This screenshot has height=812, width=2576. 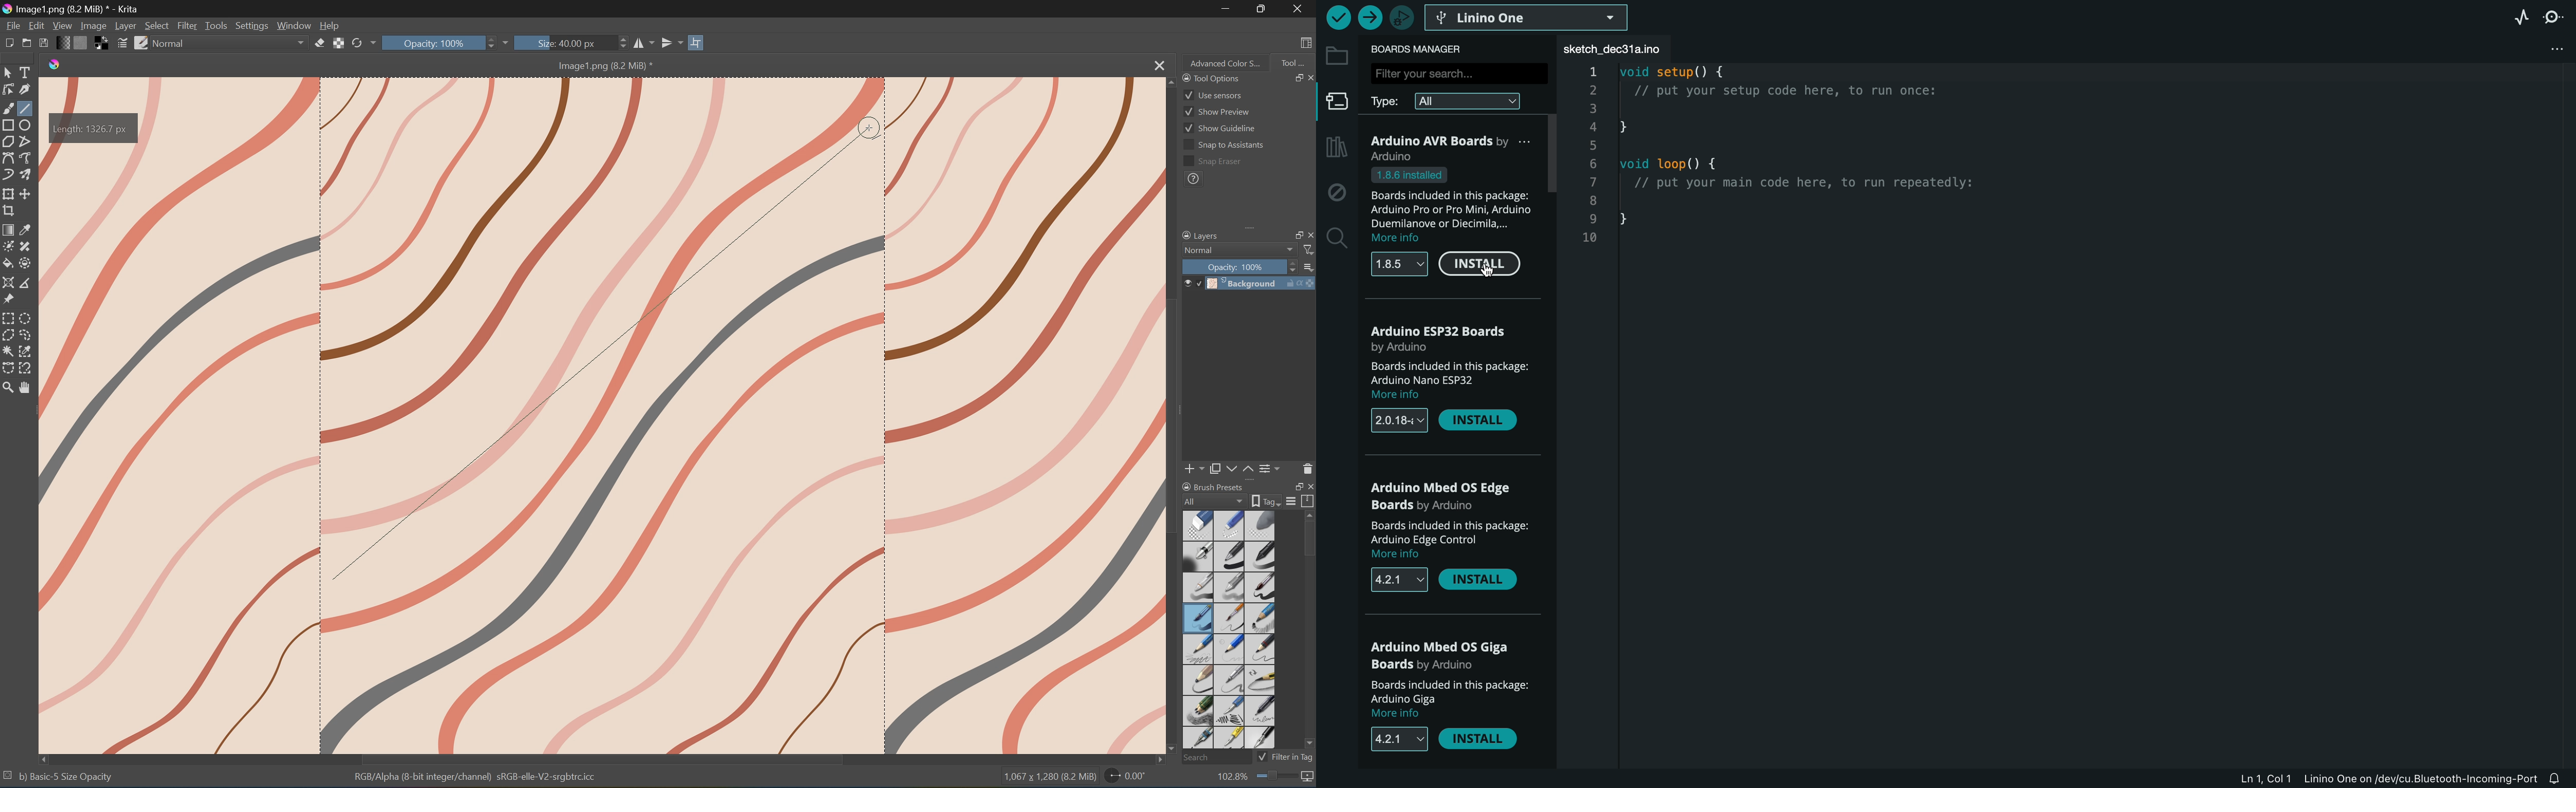 What do you see at coordinates (296, 26) in the screenshot?
I see `Window` at bounding box center [296, 26].